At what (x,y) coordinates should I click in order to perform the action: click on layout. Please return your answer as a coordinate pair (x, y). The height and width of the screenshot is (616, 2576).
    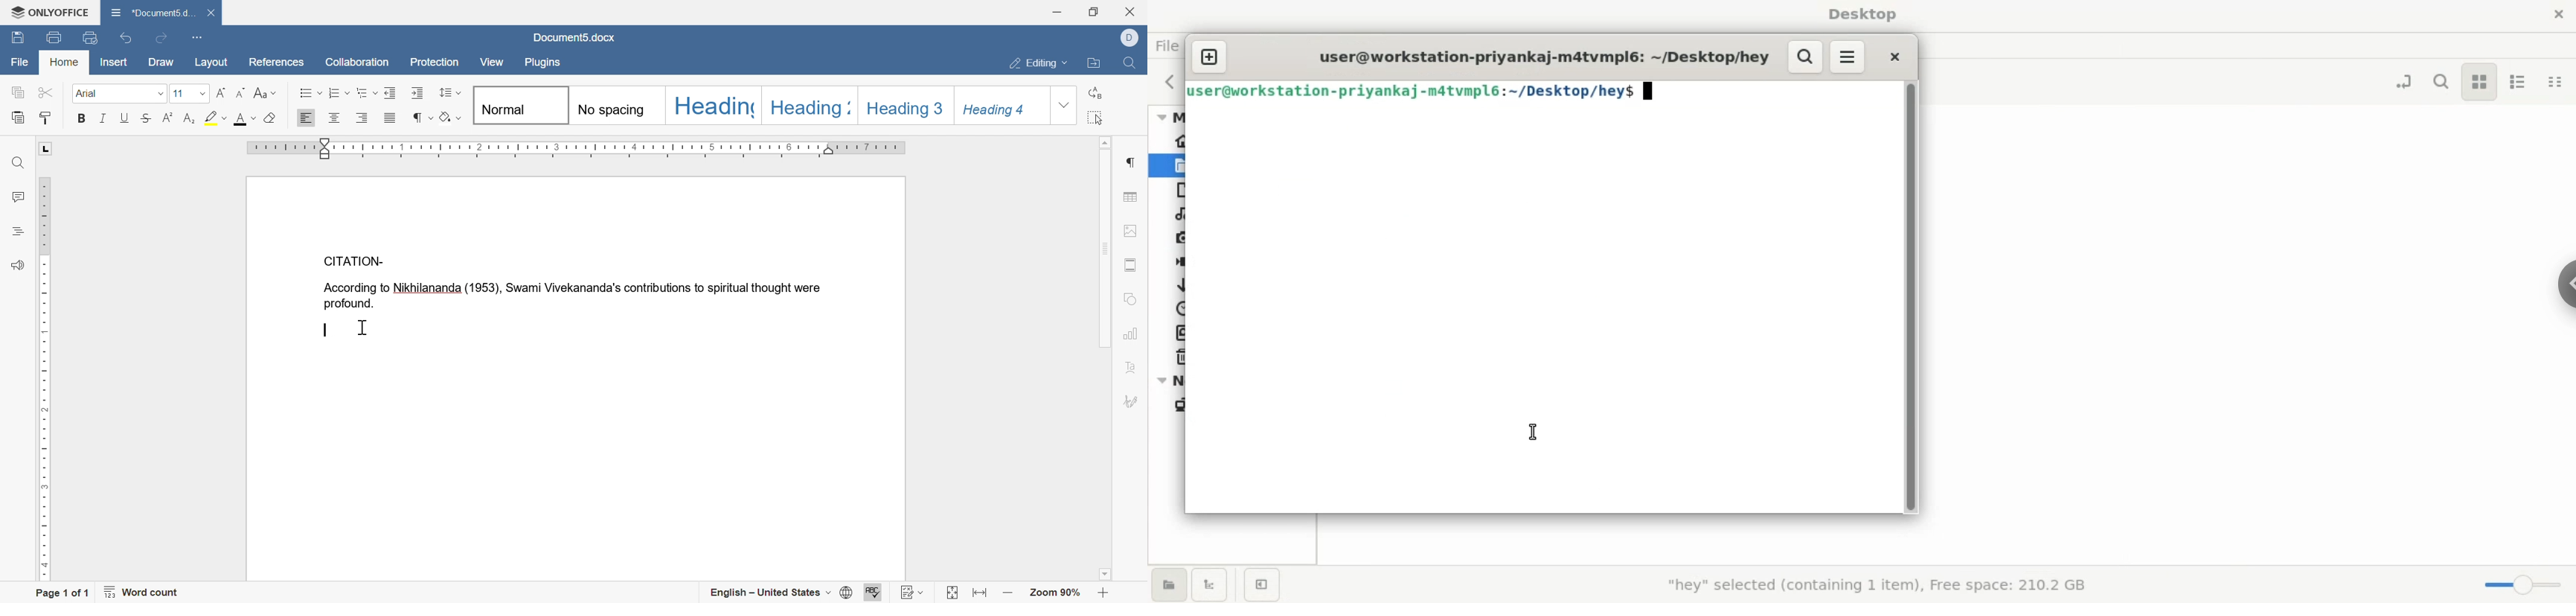
    Looking at the image, I should click on (210, 65).